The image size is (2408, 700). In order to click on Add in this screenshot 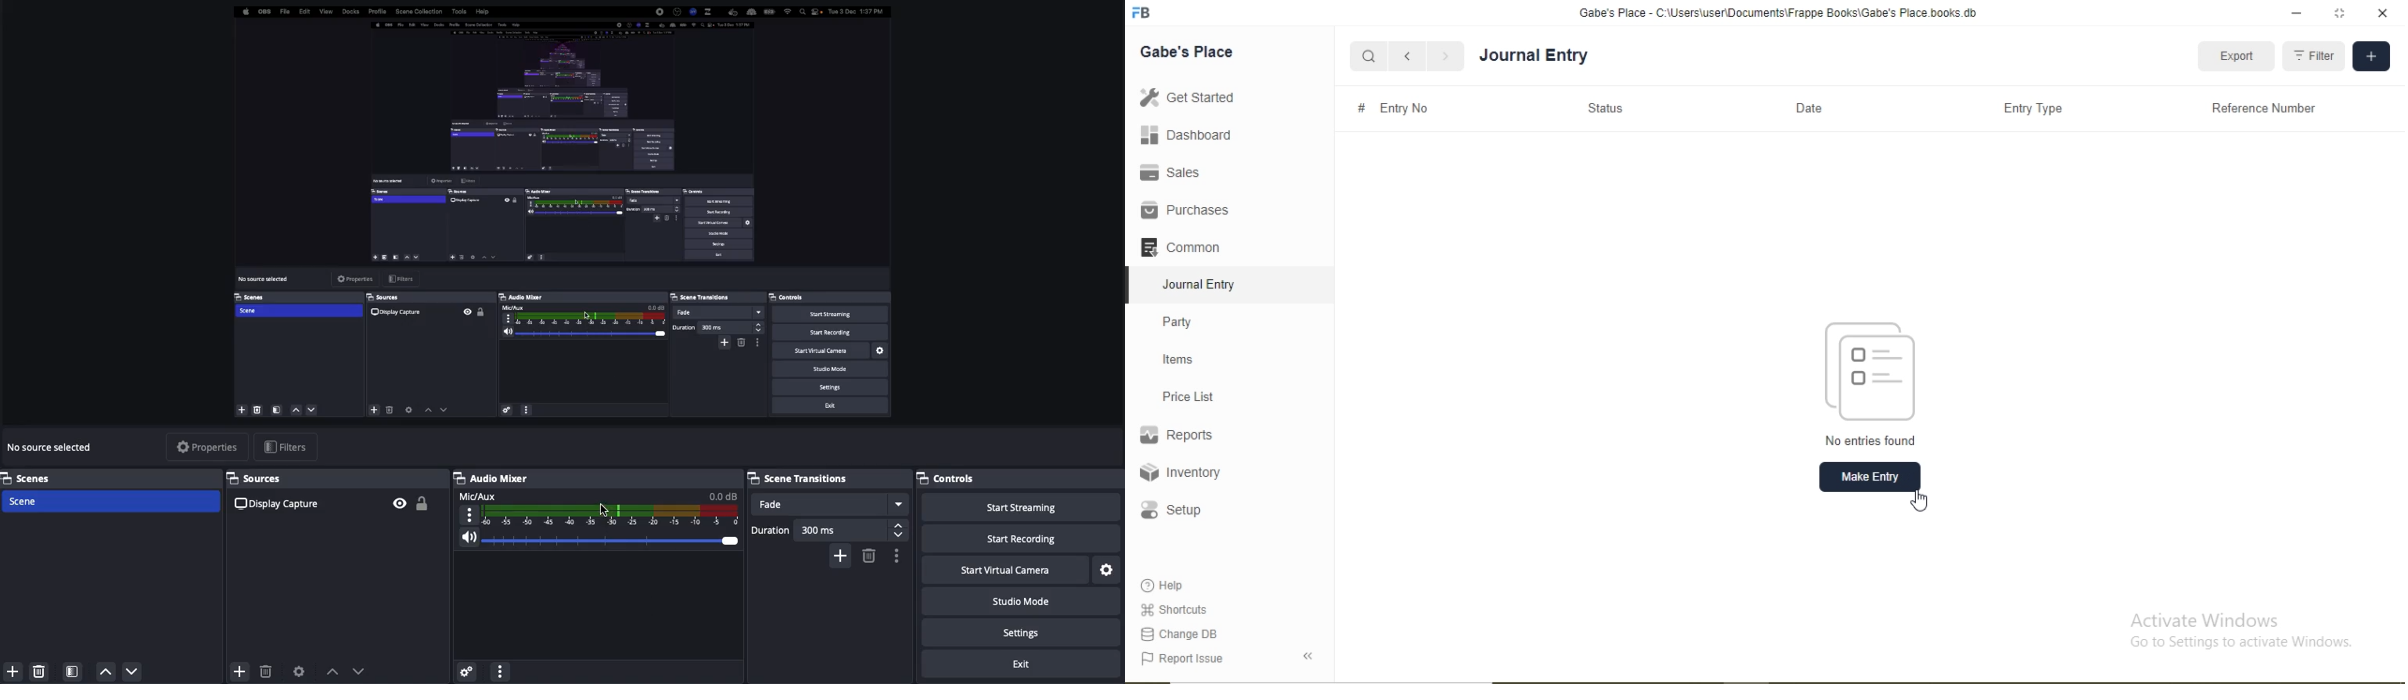, I will do `click(238, 668)`.